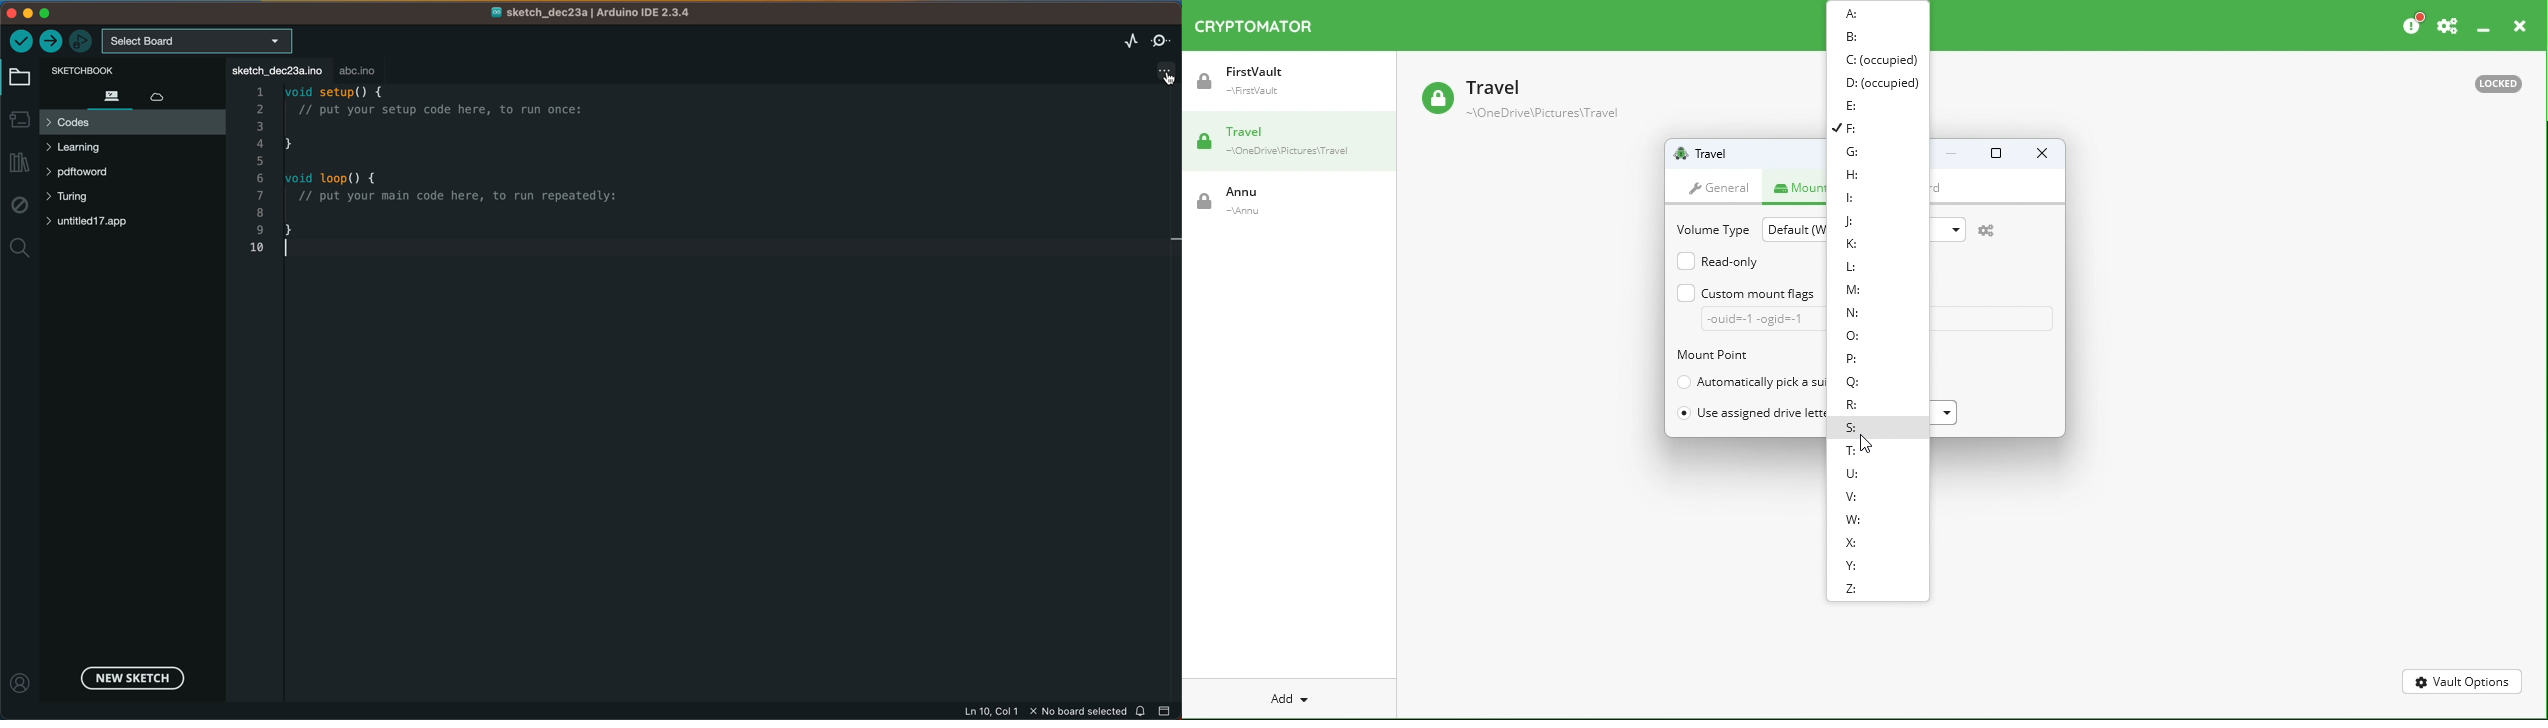 This screenshot has width=2548, height=728. Describe the element at coordinates (1851, 222) in the screenshot. I see `J:` at that location.